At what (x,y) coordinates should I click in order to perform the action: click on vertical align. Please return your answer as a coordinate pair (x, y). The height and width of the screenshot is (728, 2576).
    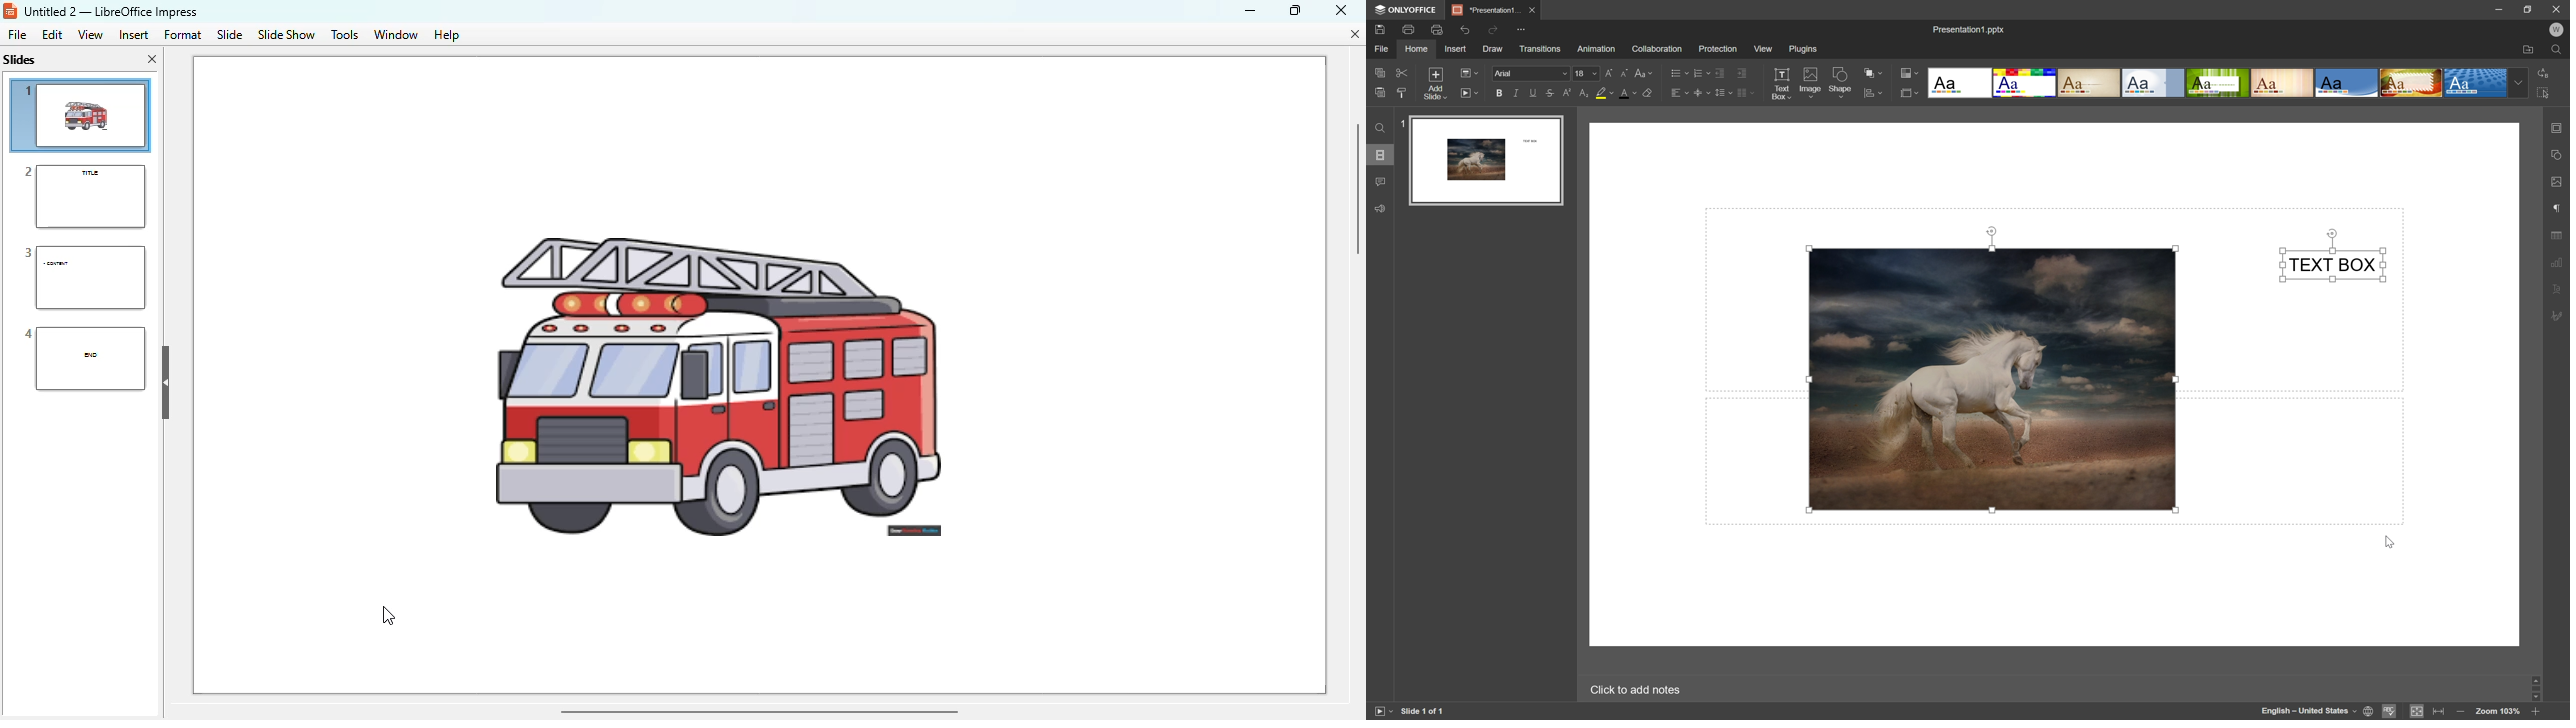
    Looking at the image, I should click on (1702, 92).